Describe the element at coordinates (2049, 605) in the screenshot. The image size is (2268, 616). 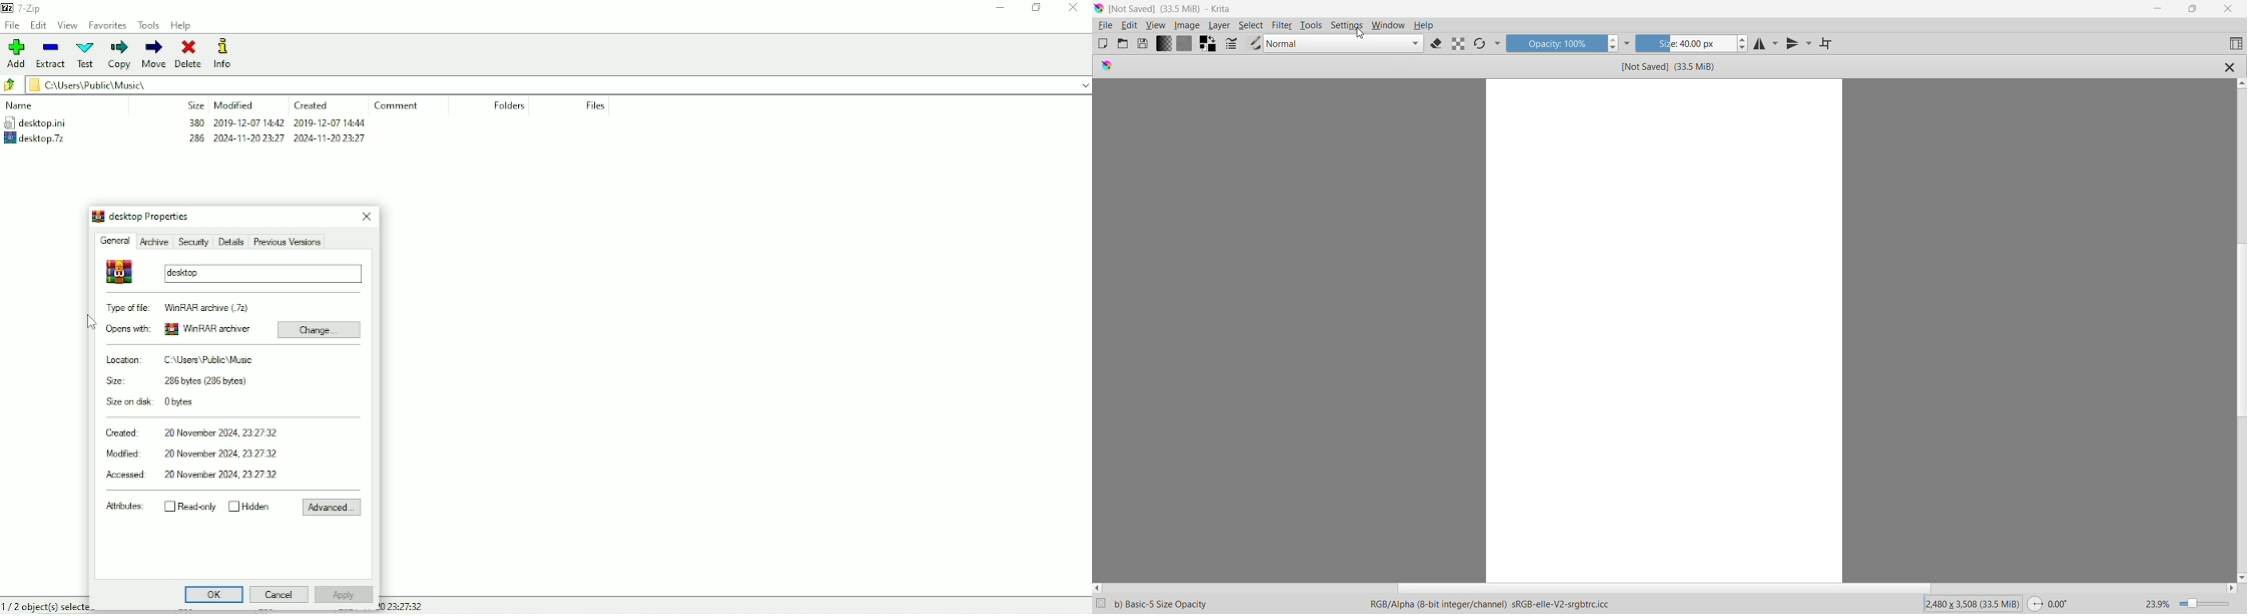
I see `Swap Used` at that location.